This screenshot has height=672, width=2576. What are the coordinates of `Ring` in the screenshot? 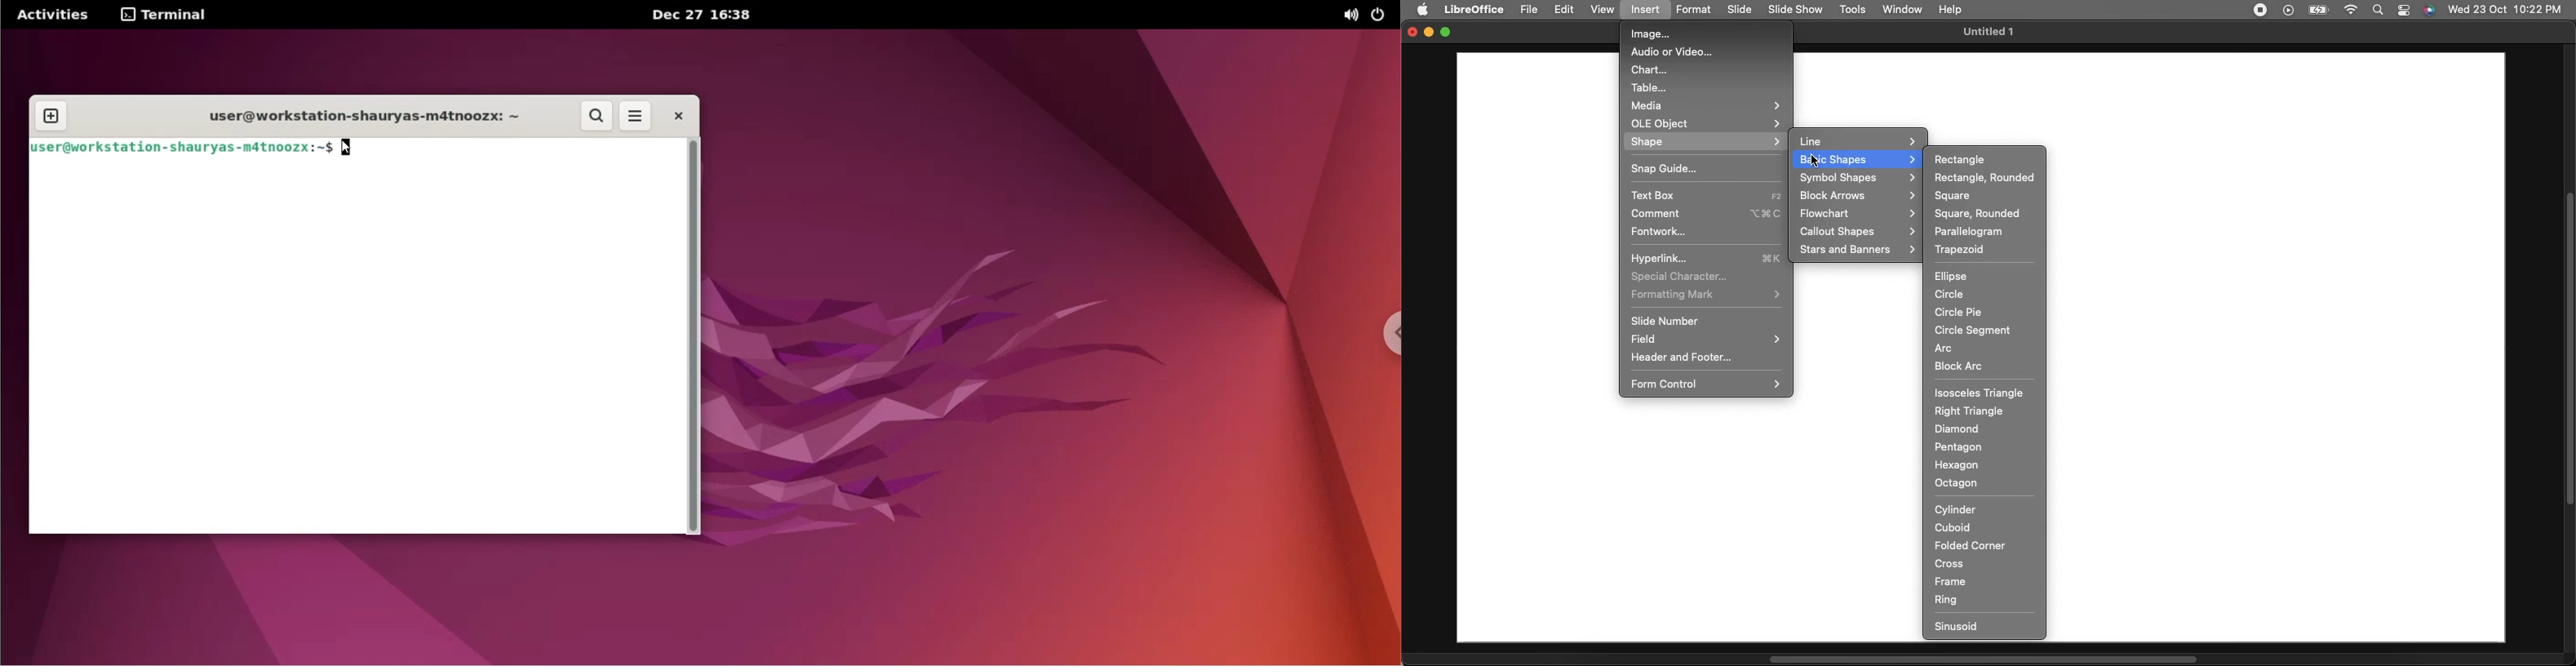 It's located at (1949, 600).